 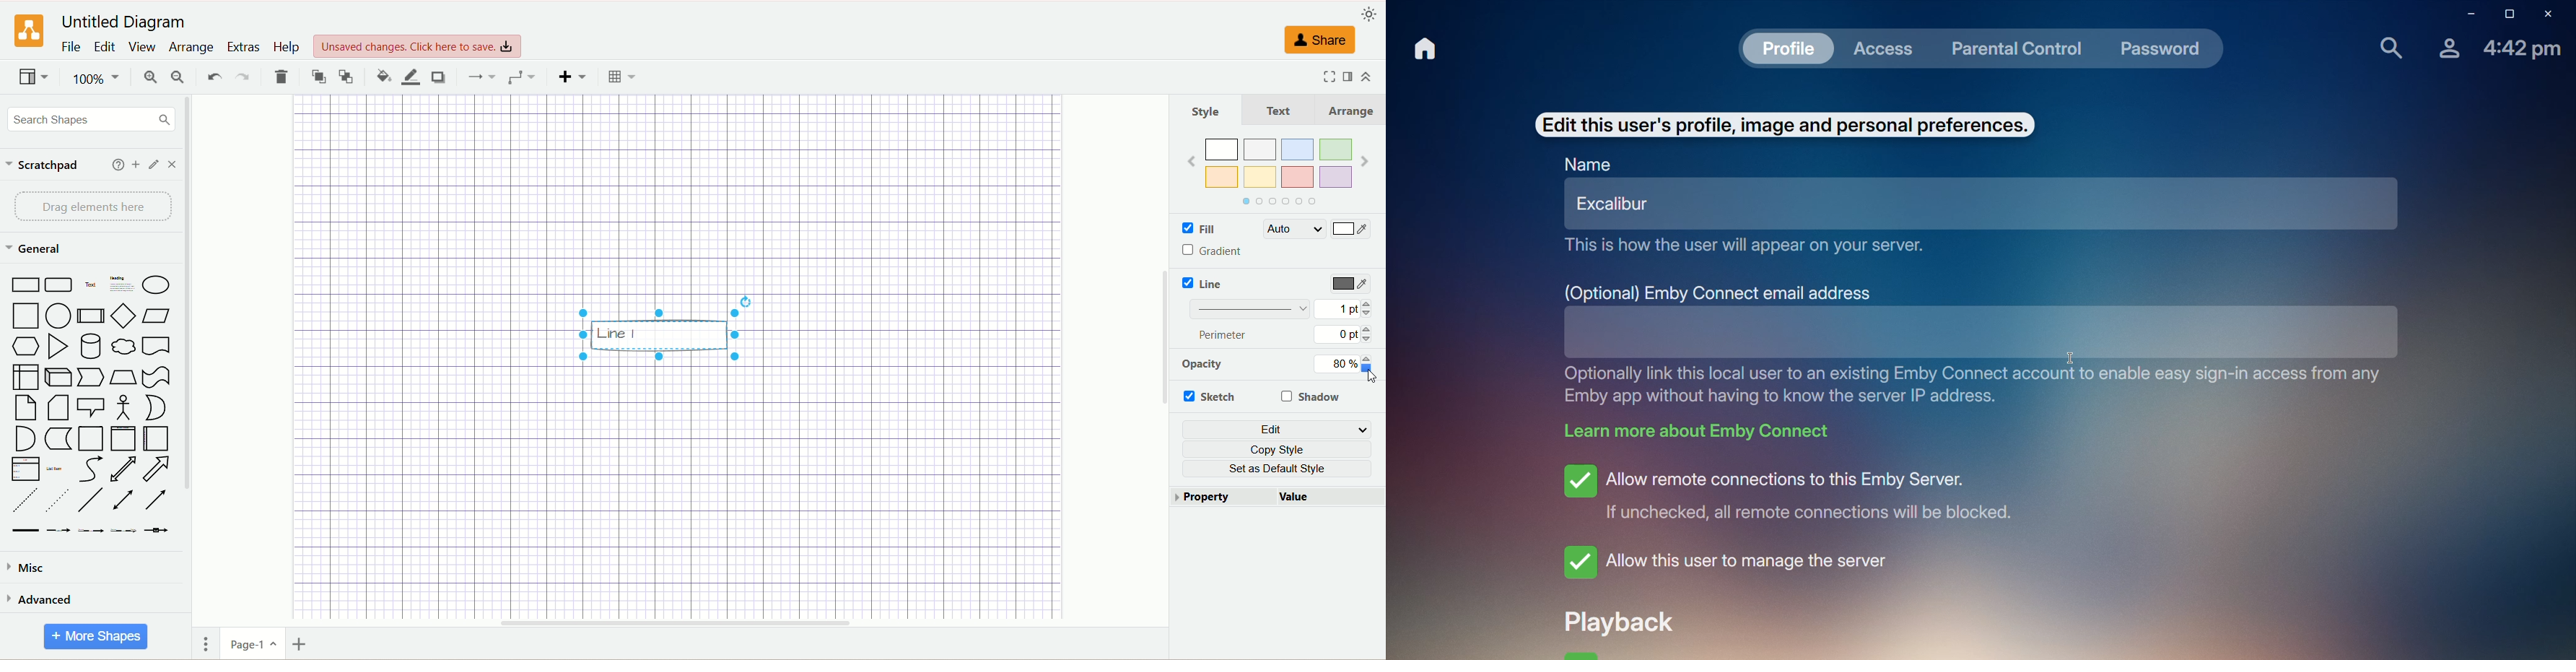 I want to click on Square, so click(x=24, y=317).